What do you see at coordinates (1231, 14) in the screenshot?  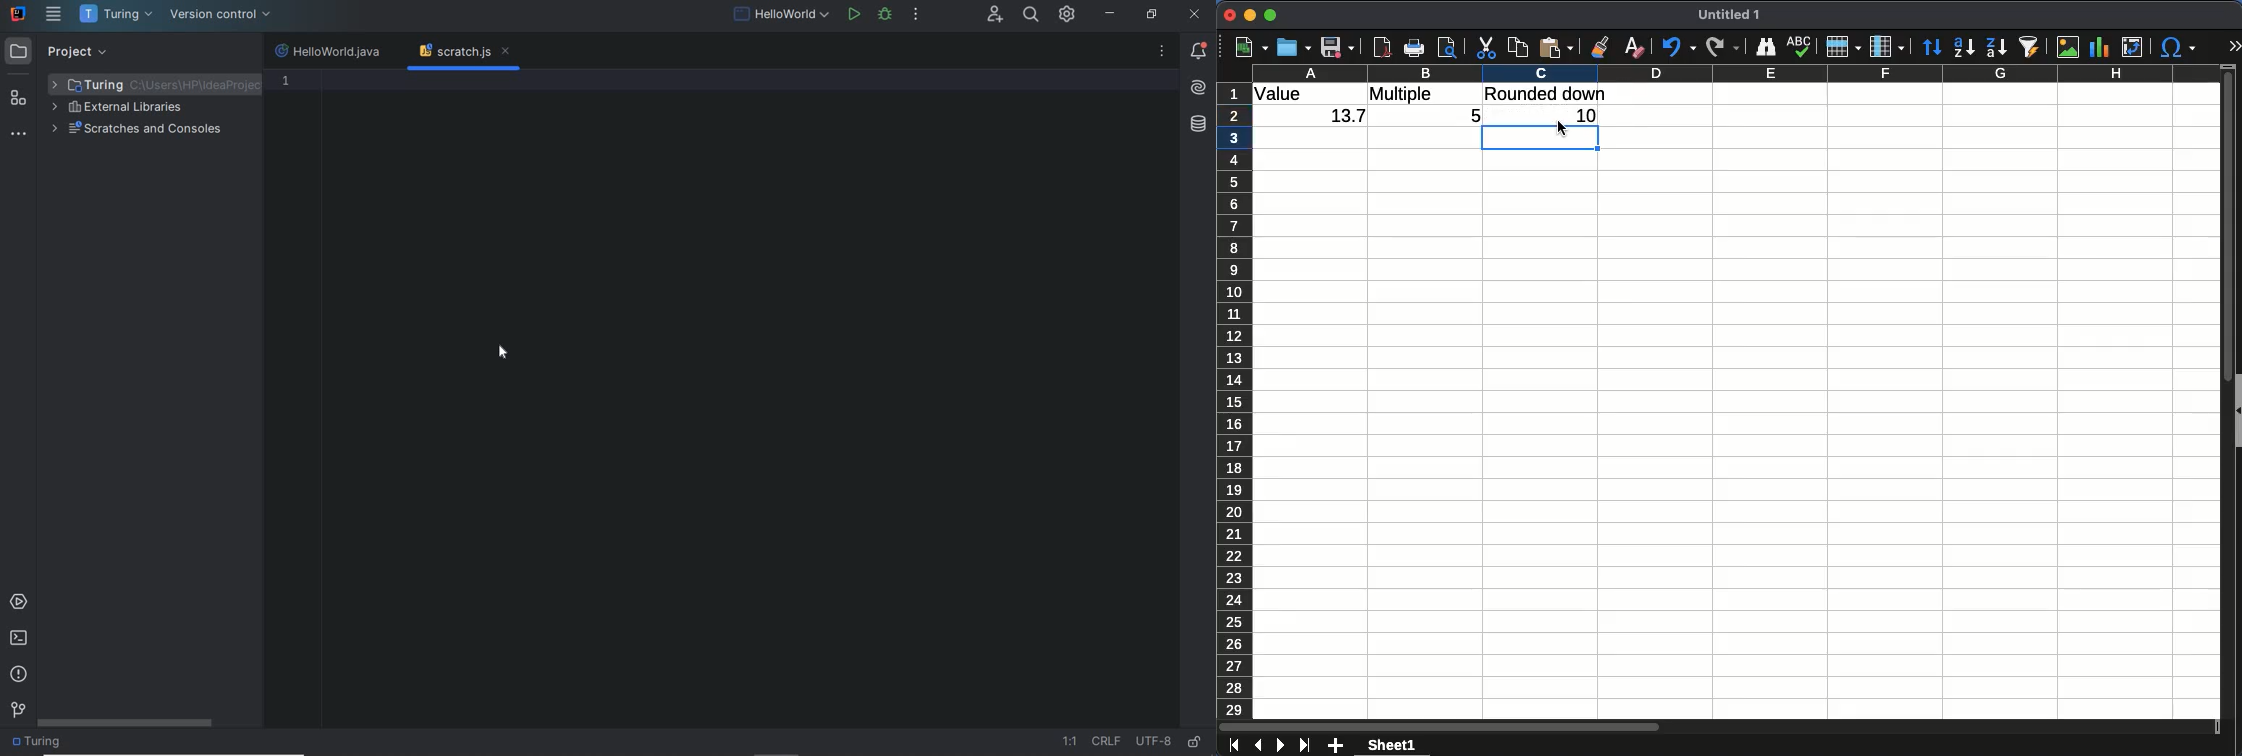 I see `close` at bounding box center [1231, 14].